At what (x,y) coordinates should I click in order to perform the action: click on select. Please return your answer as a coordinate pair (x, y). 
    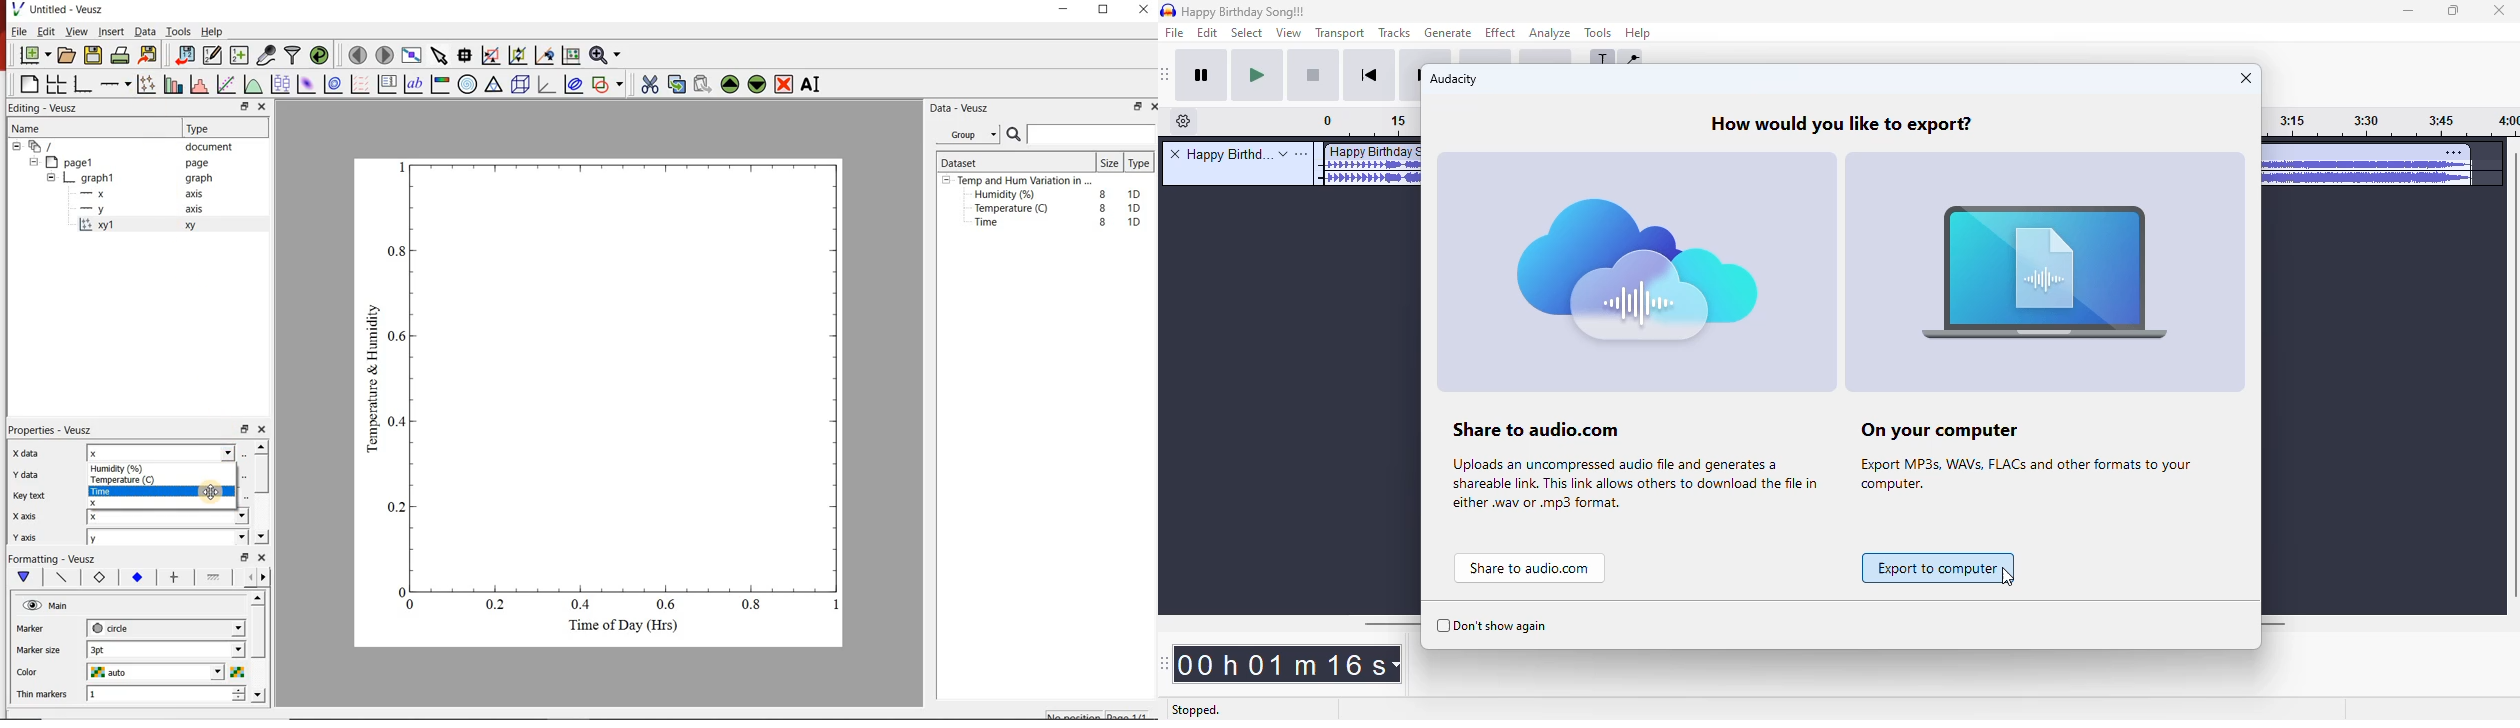
    Looking at the image, I should click on (1247, 33).